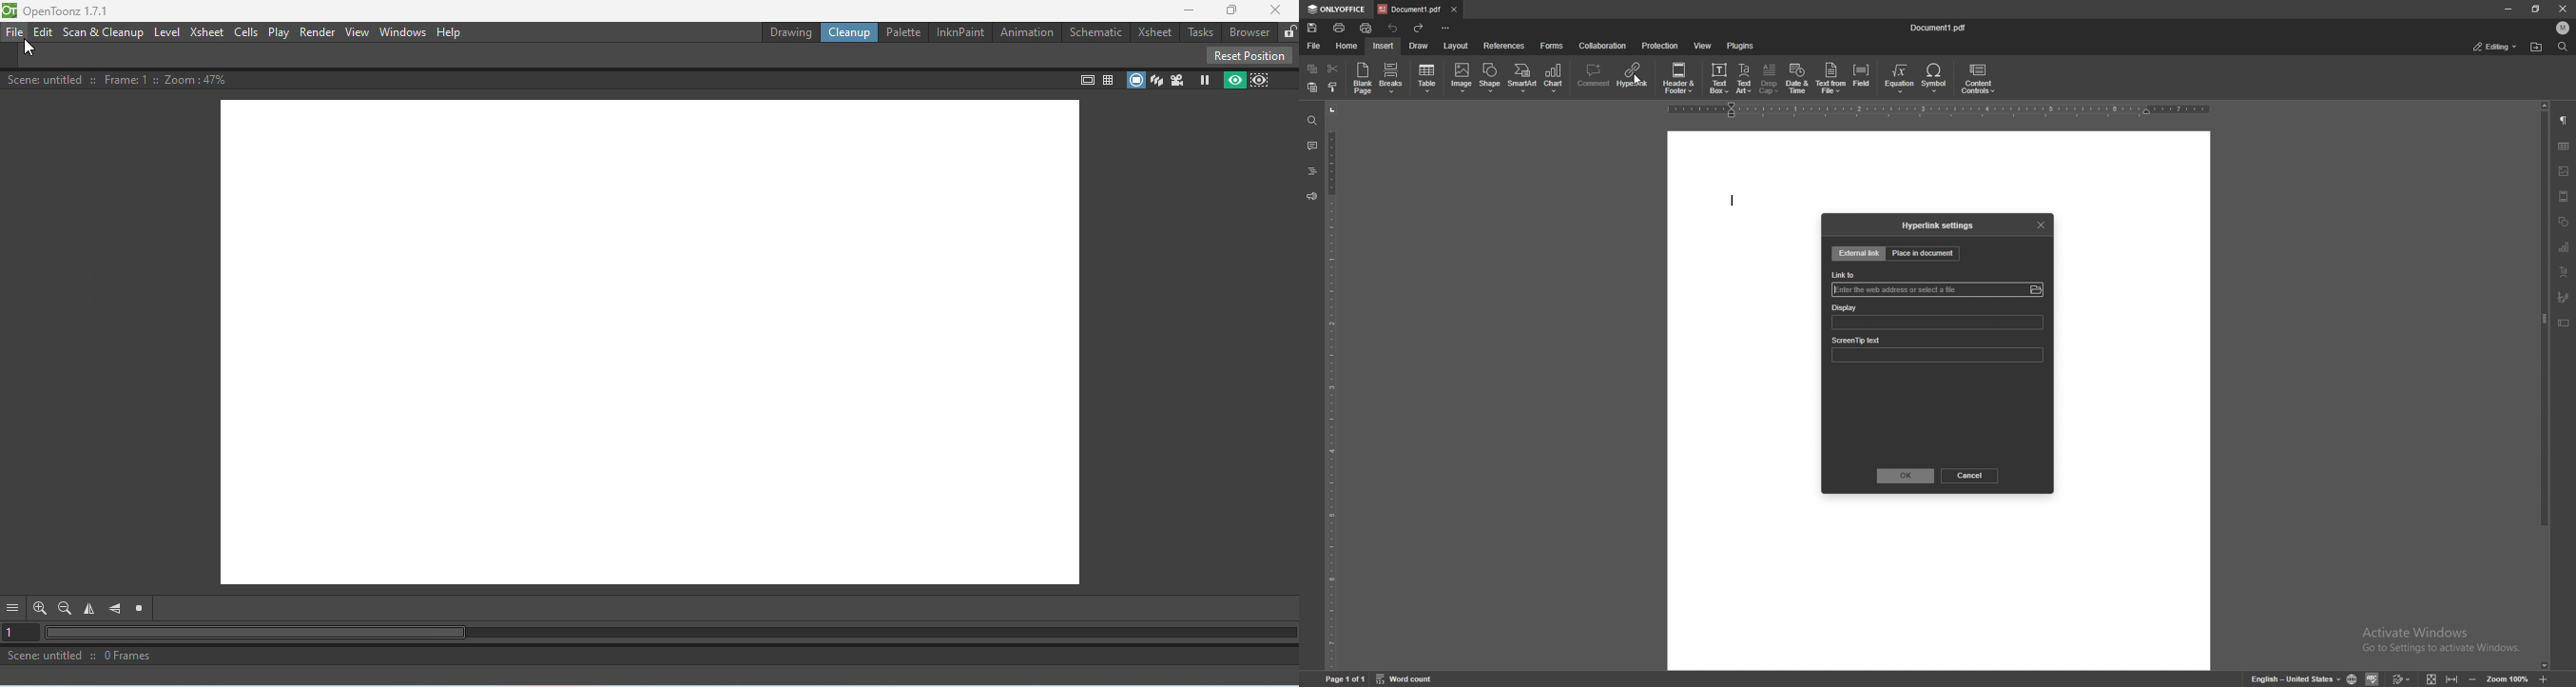 The width and height of the screenshot is (2576, 700). Describe the element at coordinates (2566, 246) in the screenshot. I see `charts` at that location.